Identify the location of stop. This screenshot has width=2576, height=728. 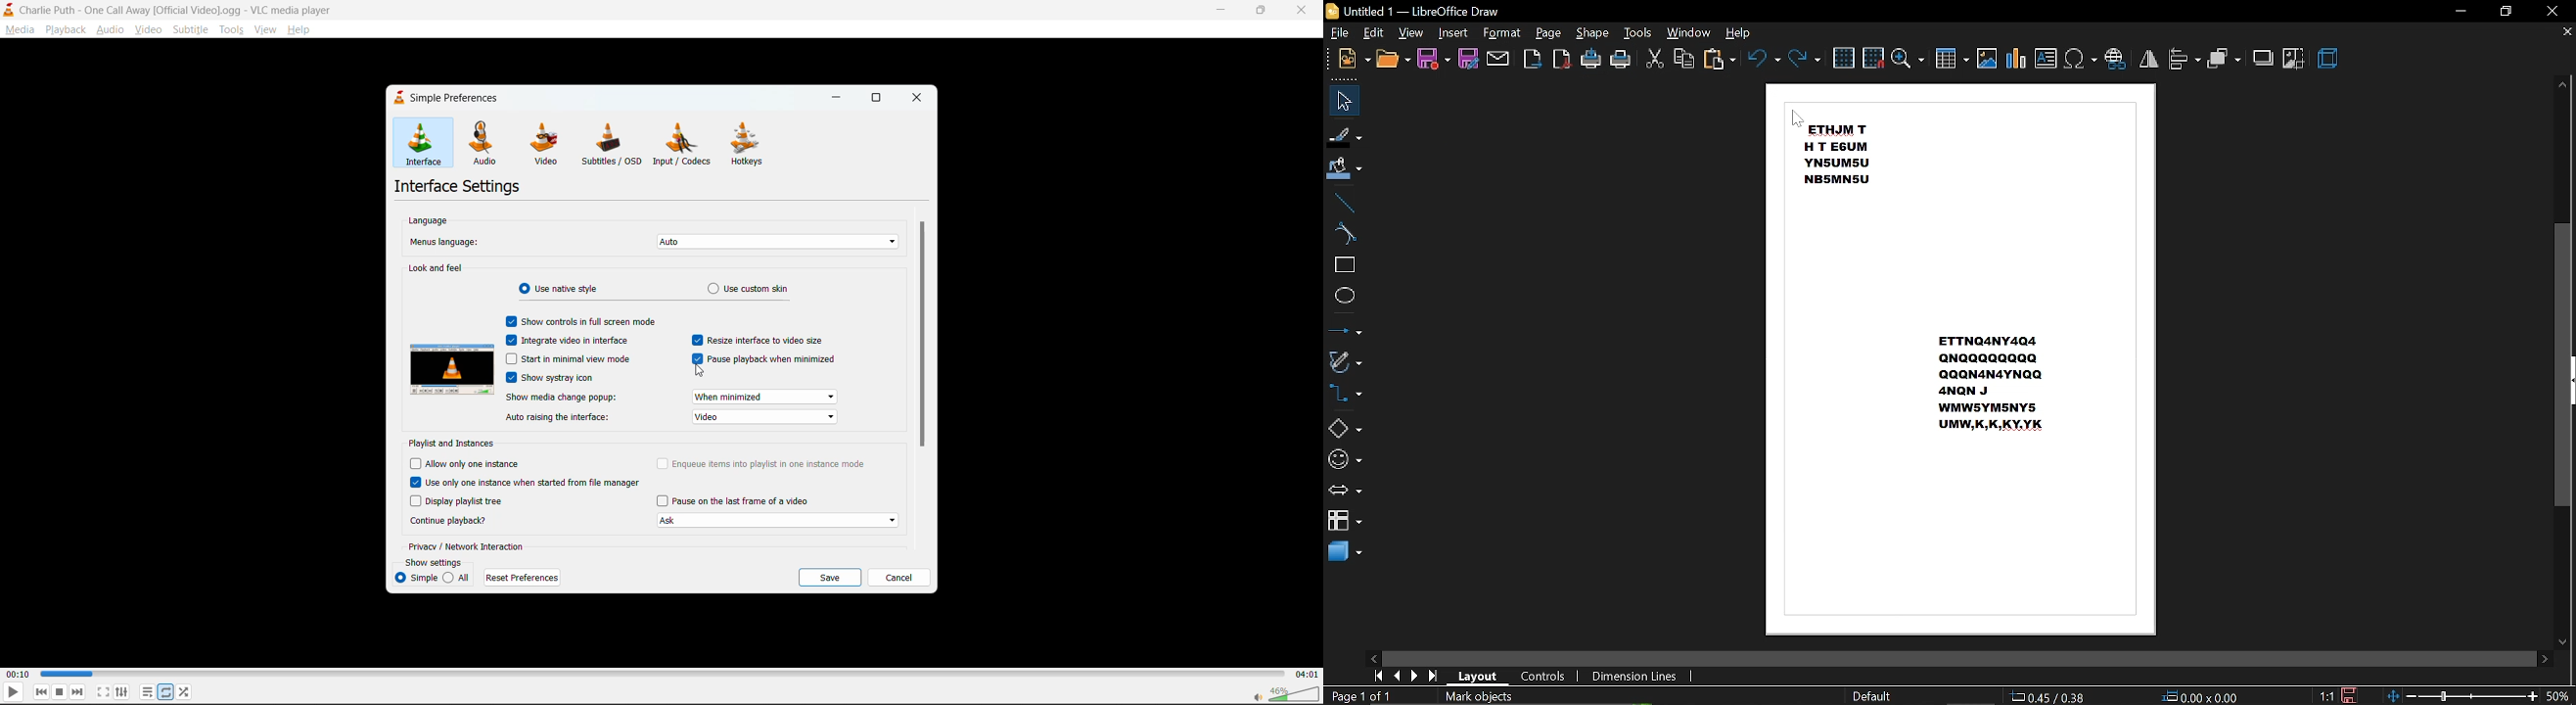
(61, 693).